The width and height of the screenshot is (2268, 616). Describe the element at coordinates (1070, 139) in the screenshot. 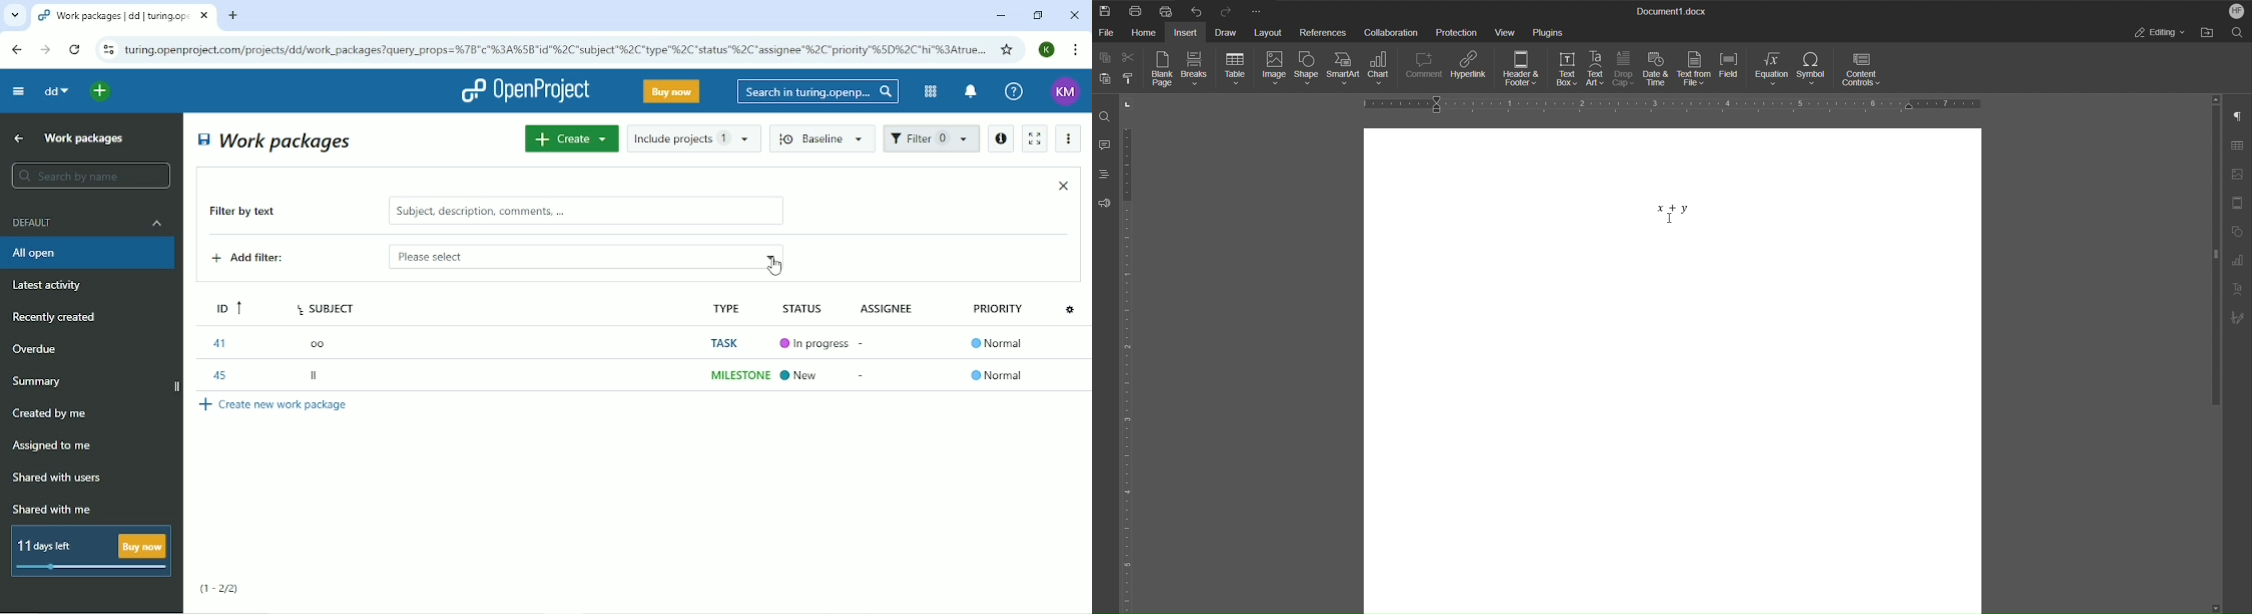

I see `More actions` at that location.